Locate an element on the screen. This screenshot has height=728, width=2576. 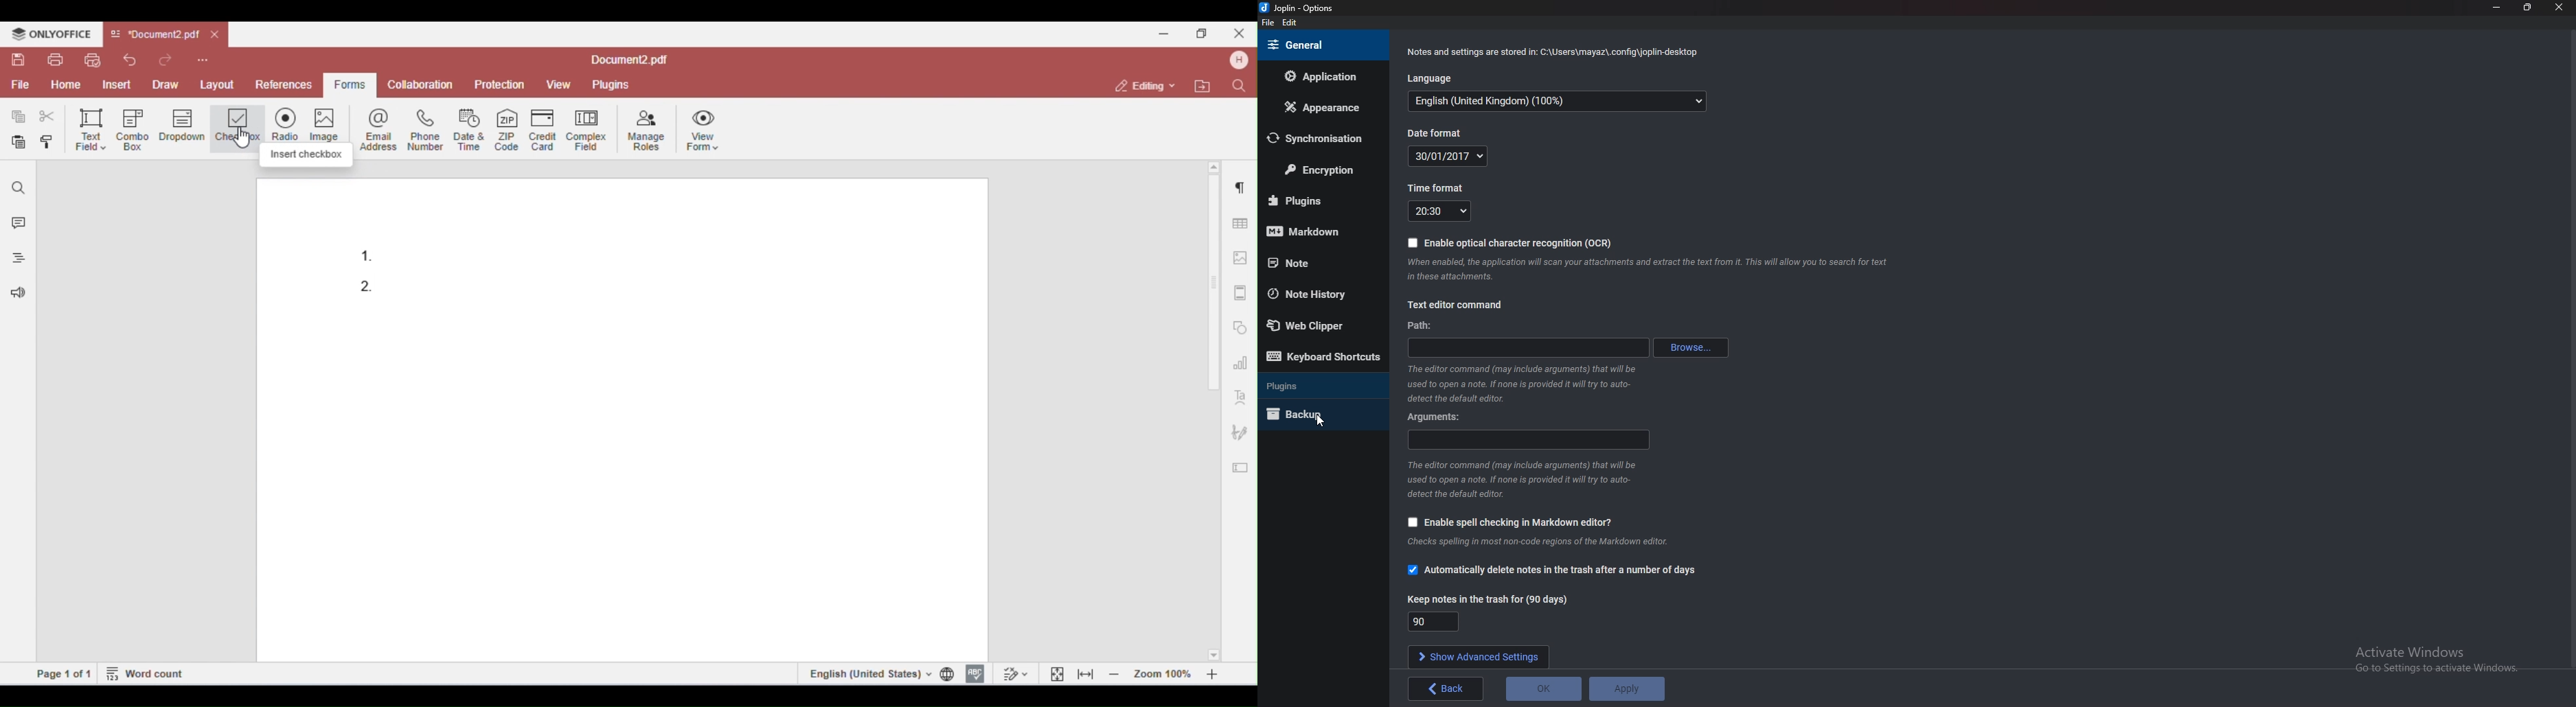
Keyboard shortcuts is located at coordinates (1320, 357).